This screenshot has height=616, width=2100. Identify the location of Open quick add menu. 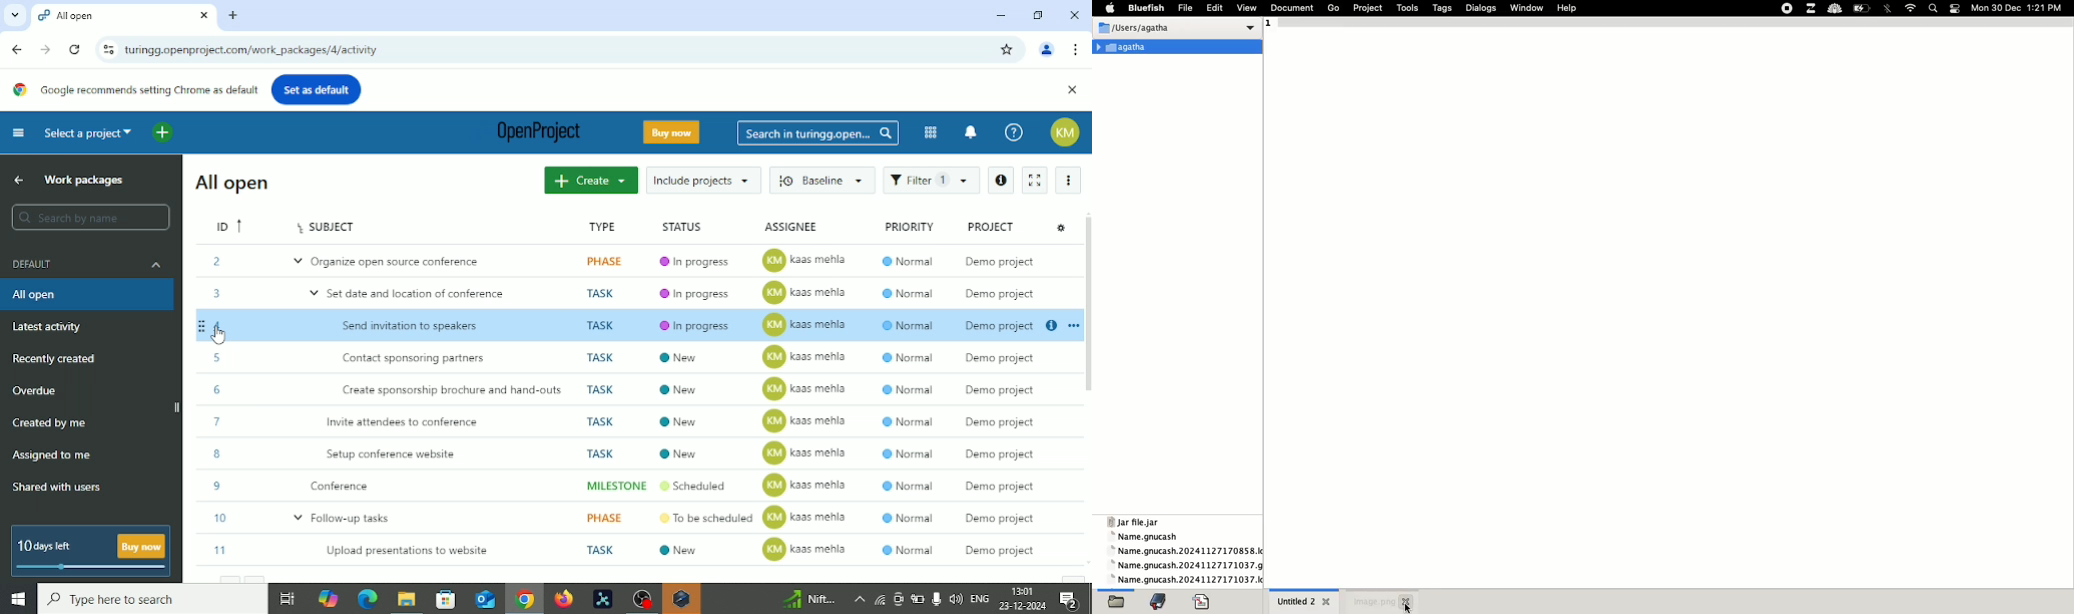
(163, 133).